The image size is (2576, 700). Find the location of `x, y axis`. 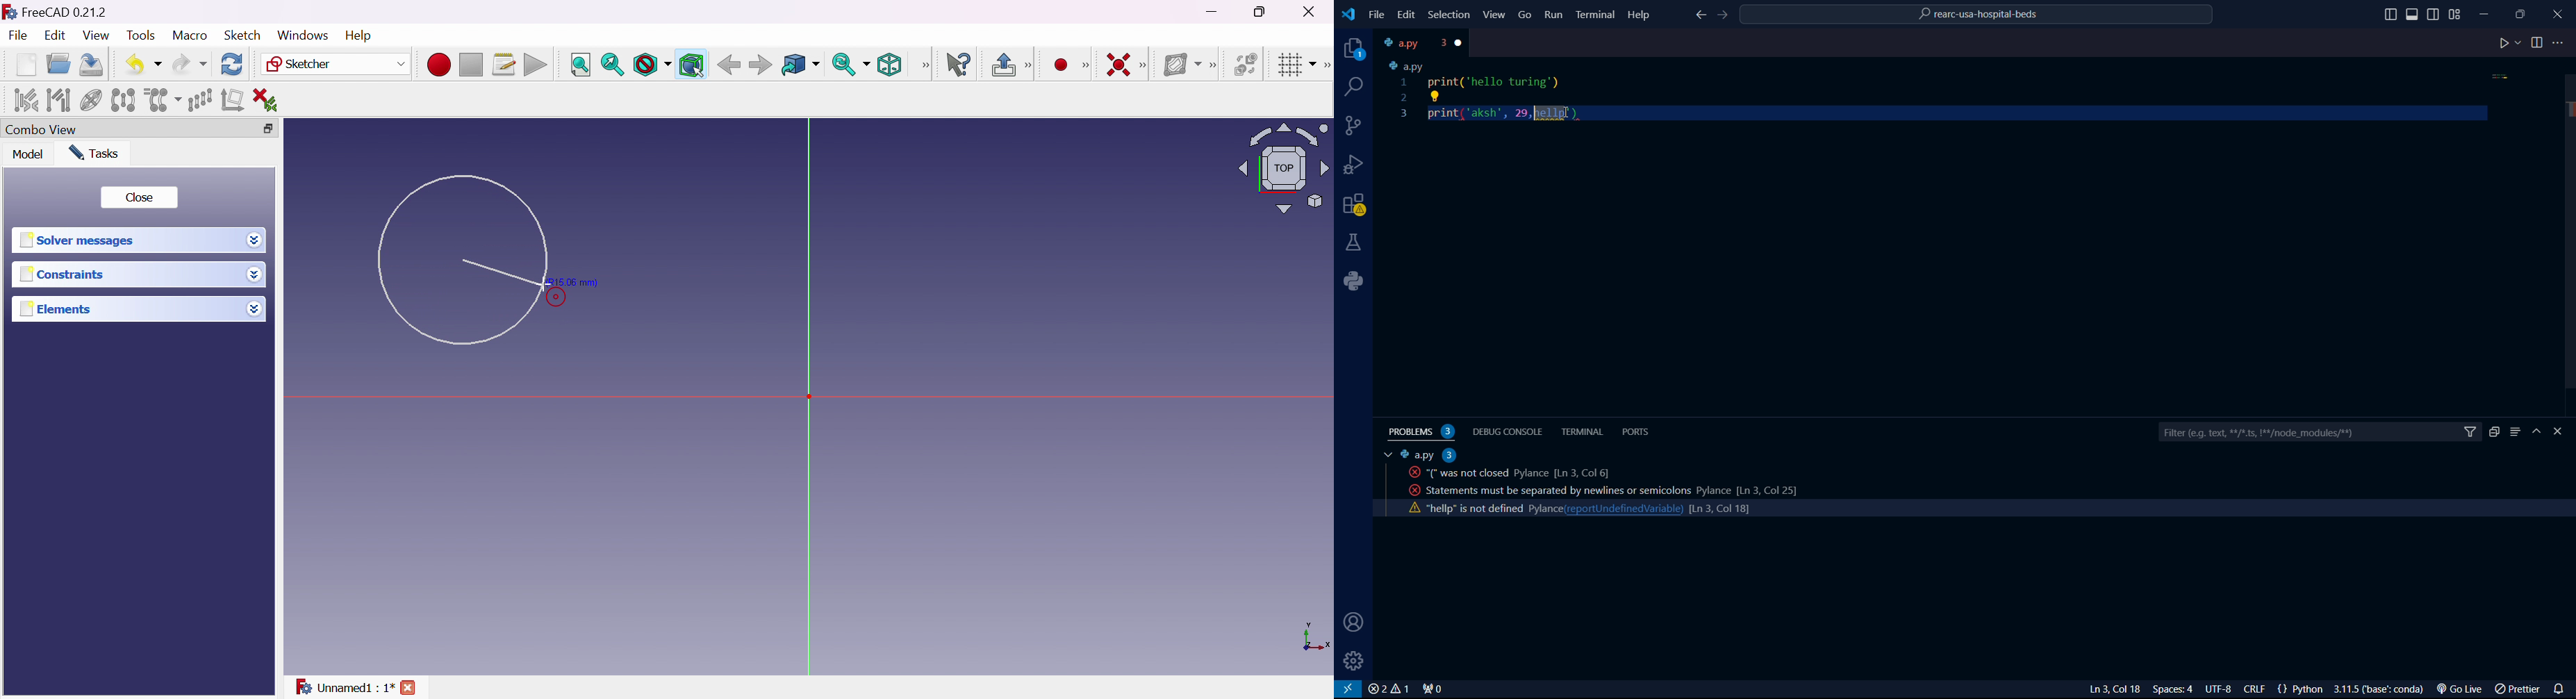

x, y axis is located at coordinates (1314, 638).